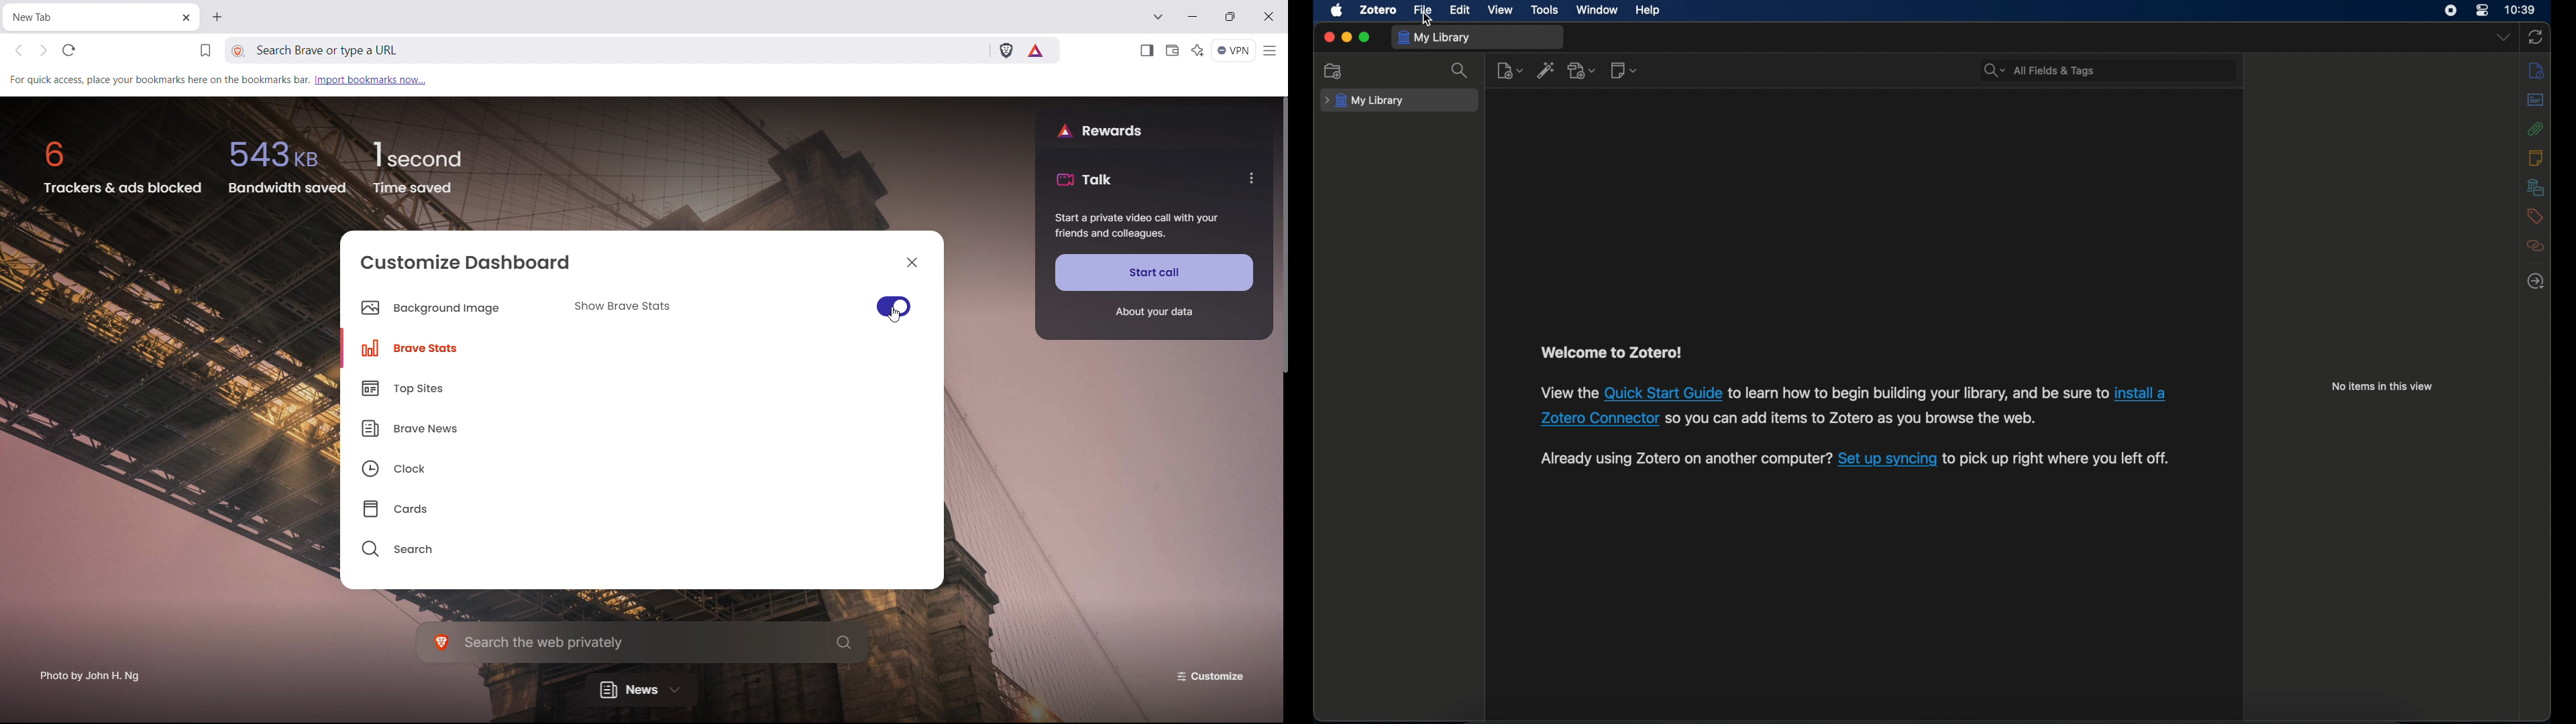  What do you see at coordinates (1664, 393) in the screenshot?
I see `Quick start guide` at bounding box center [1664, 393].